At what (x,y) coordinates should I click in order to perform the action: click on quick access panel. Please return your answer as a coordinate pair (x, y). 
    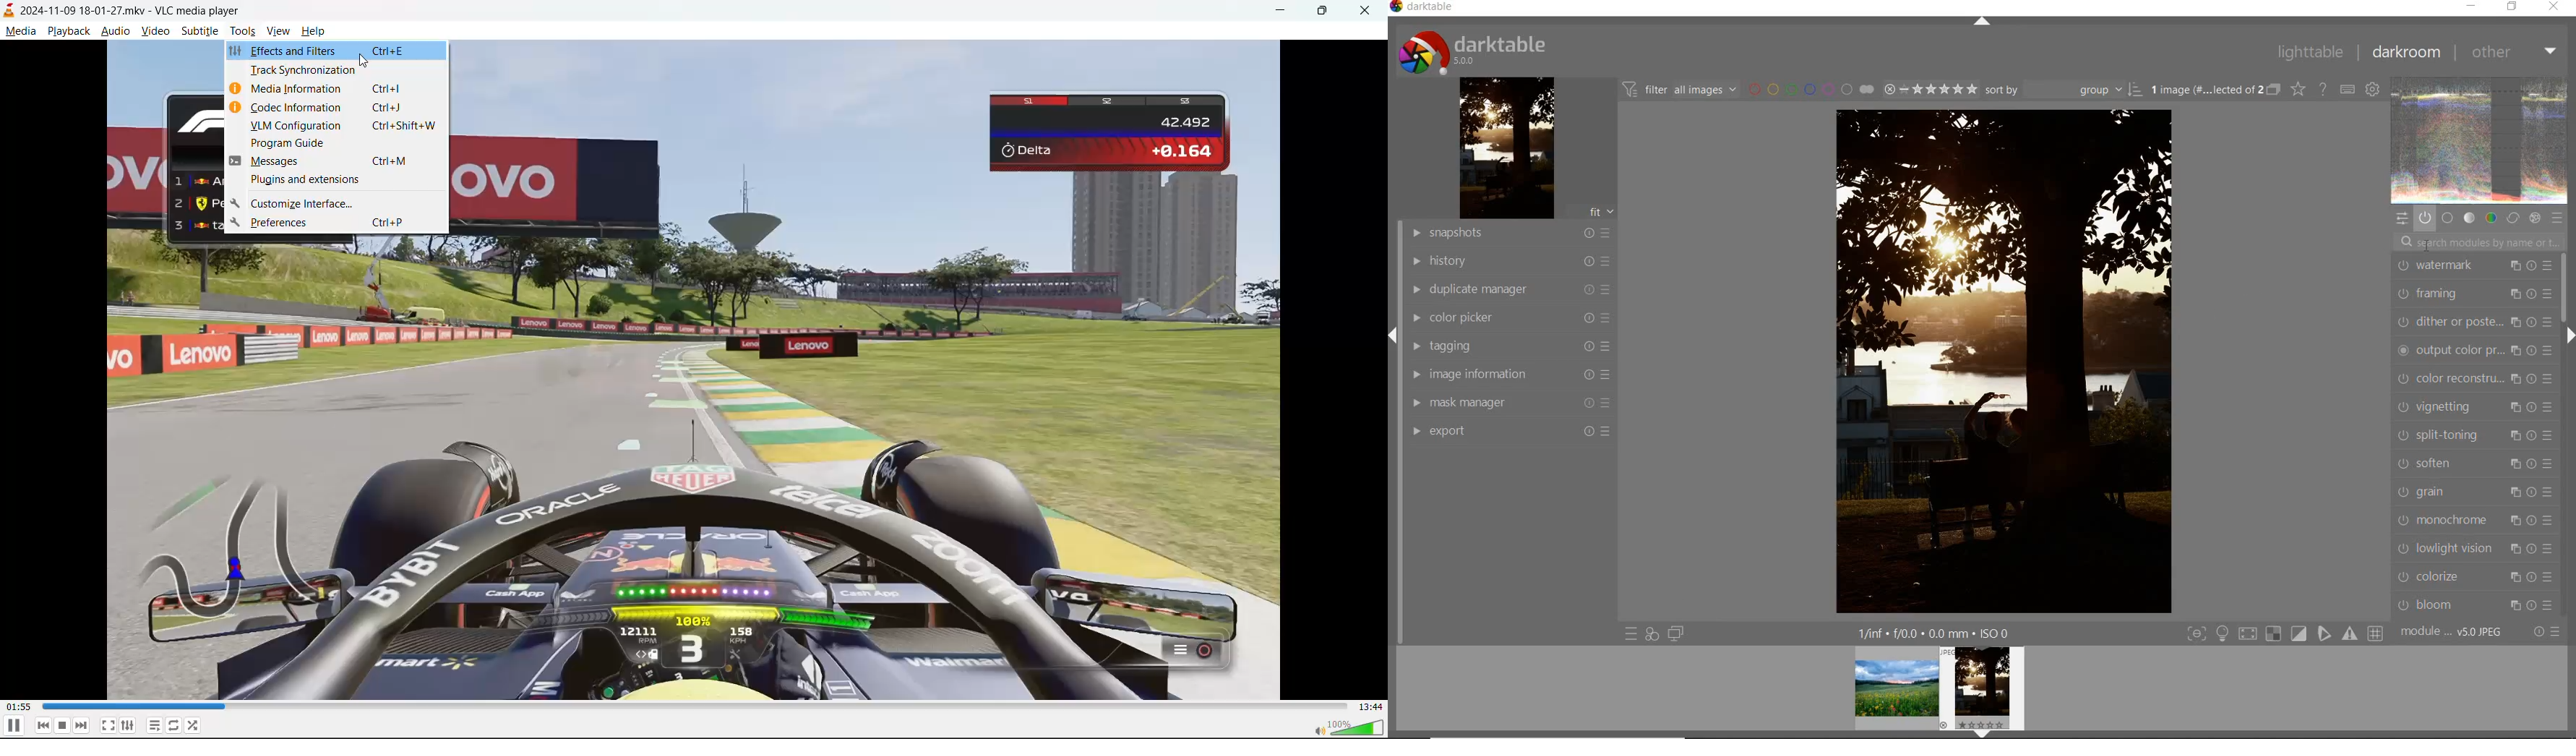
    Looking at the image, I should click on (2403, 217).